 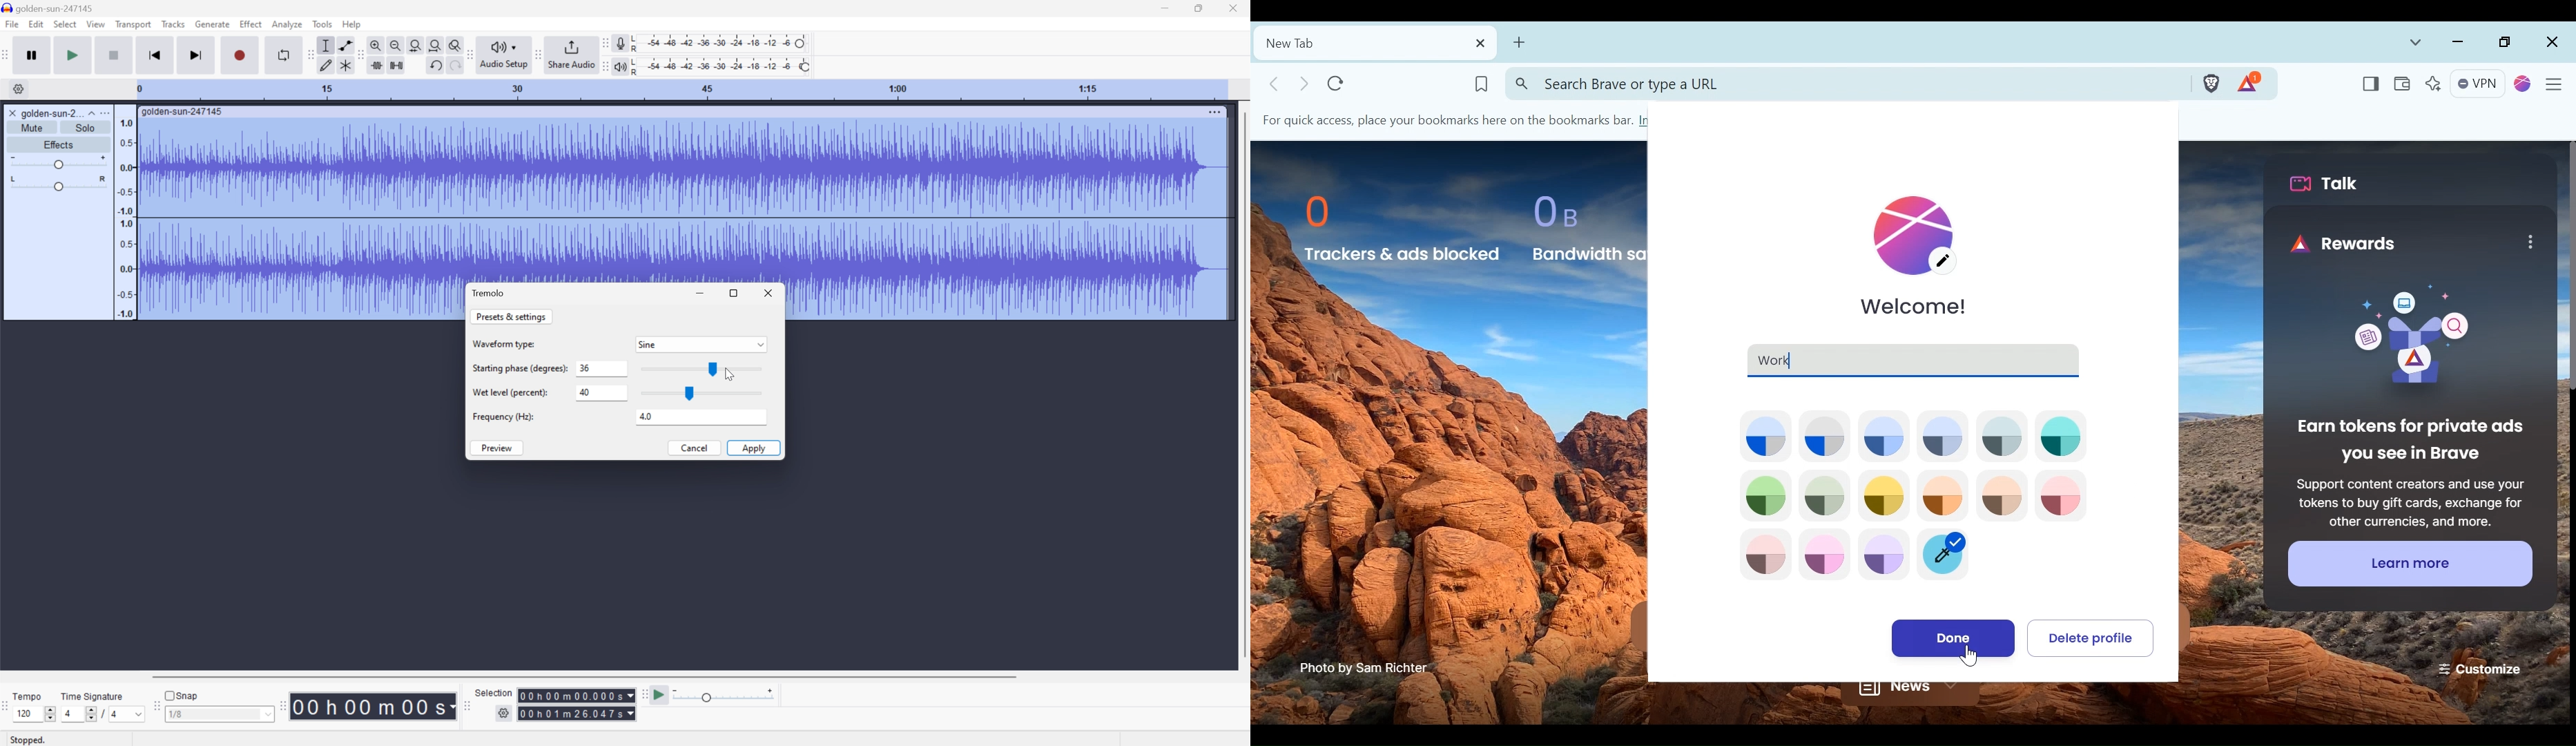 What do you see at coordinates (21, 89) in the screenshot?
I see `Settings` at bounding box center [21, 89].